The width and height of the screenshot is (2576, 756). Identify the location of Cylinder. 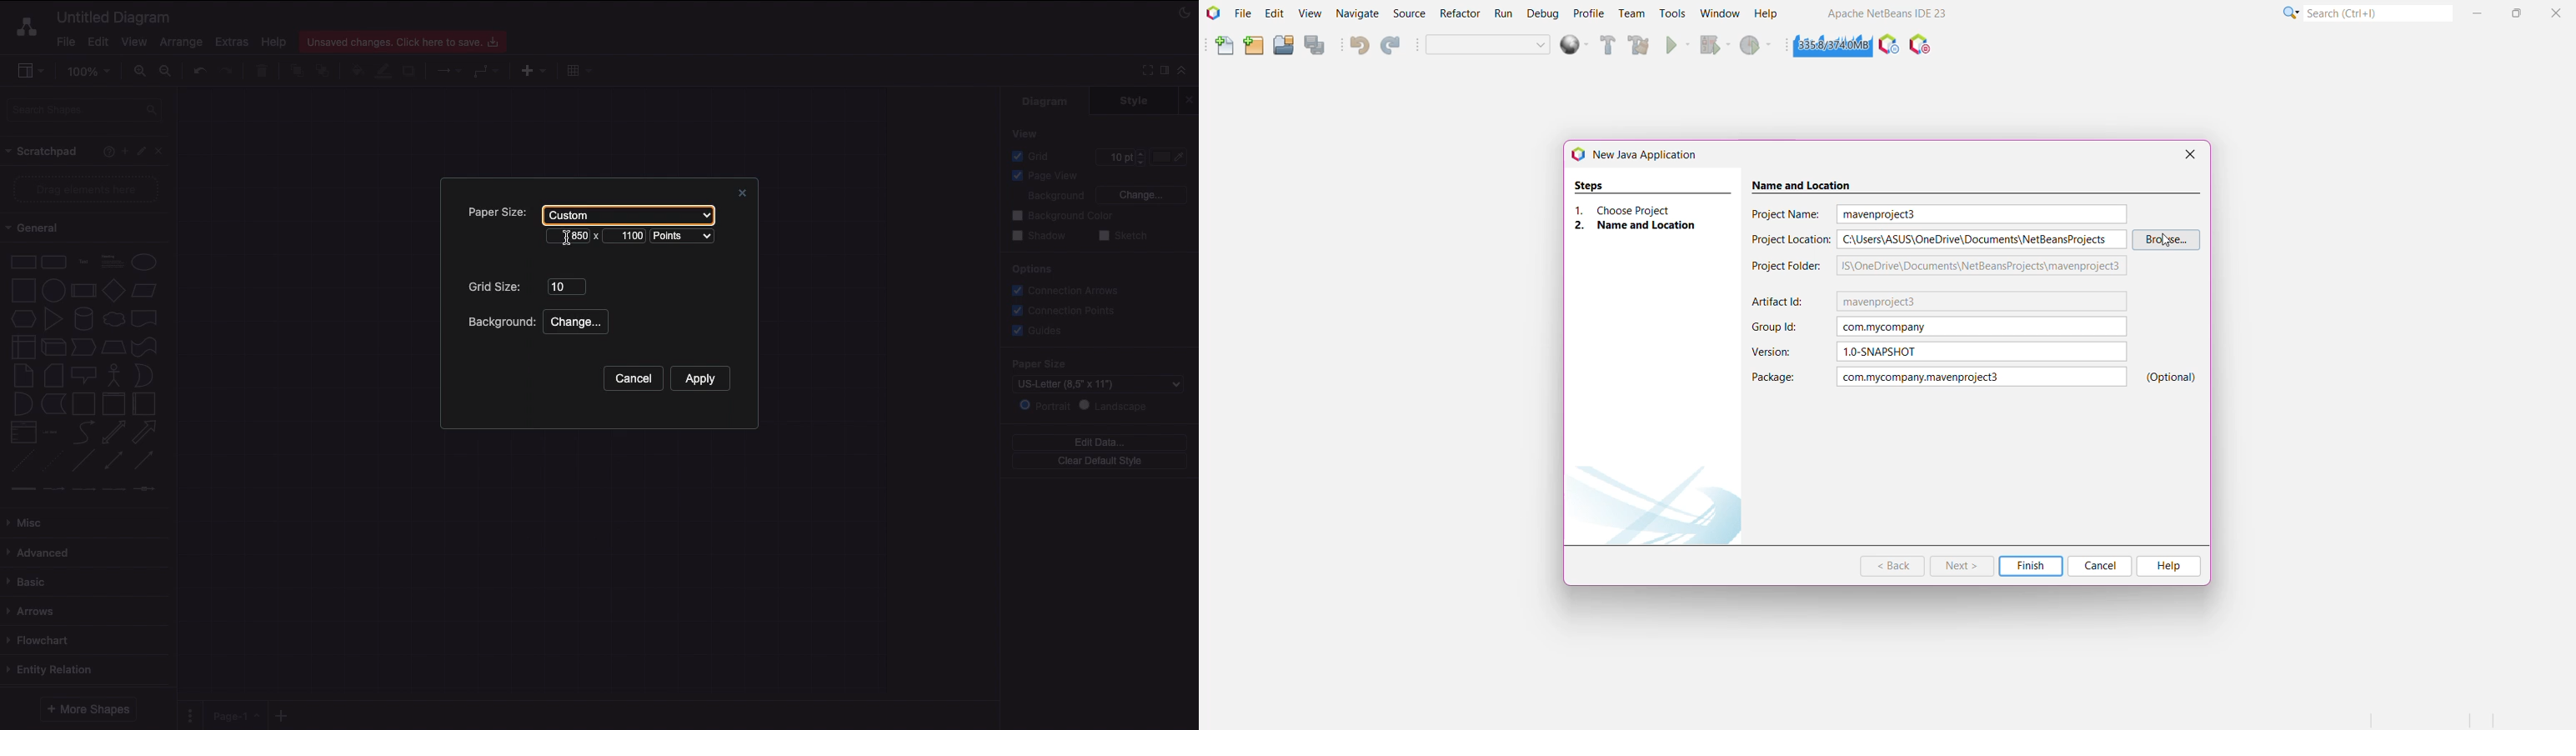
(83, 319).